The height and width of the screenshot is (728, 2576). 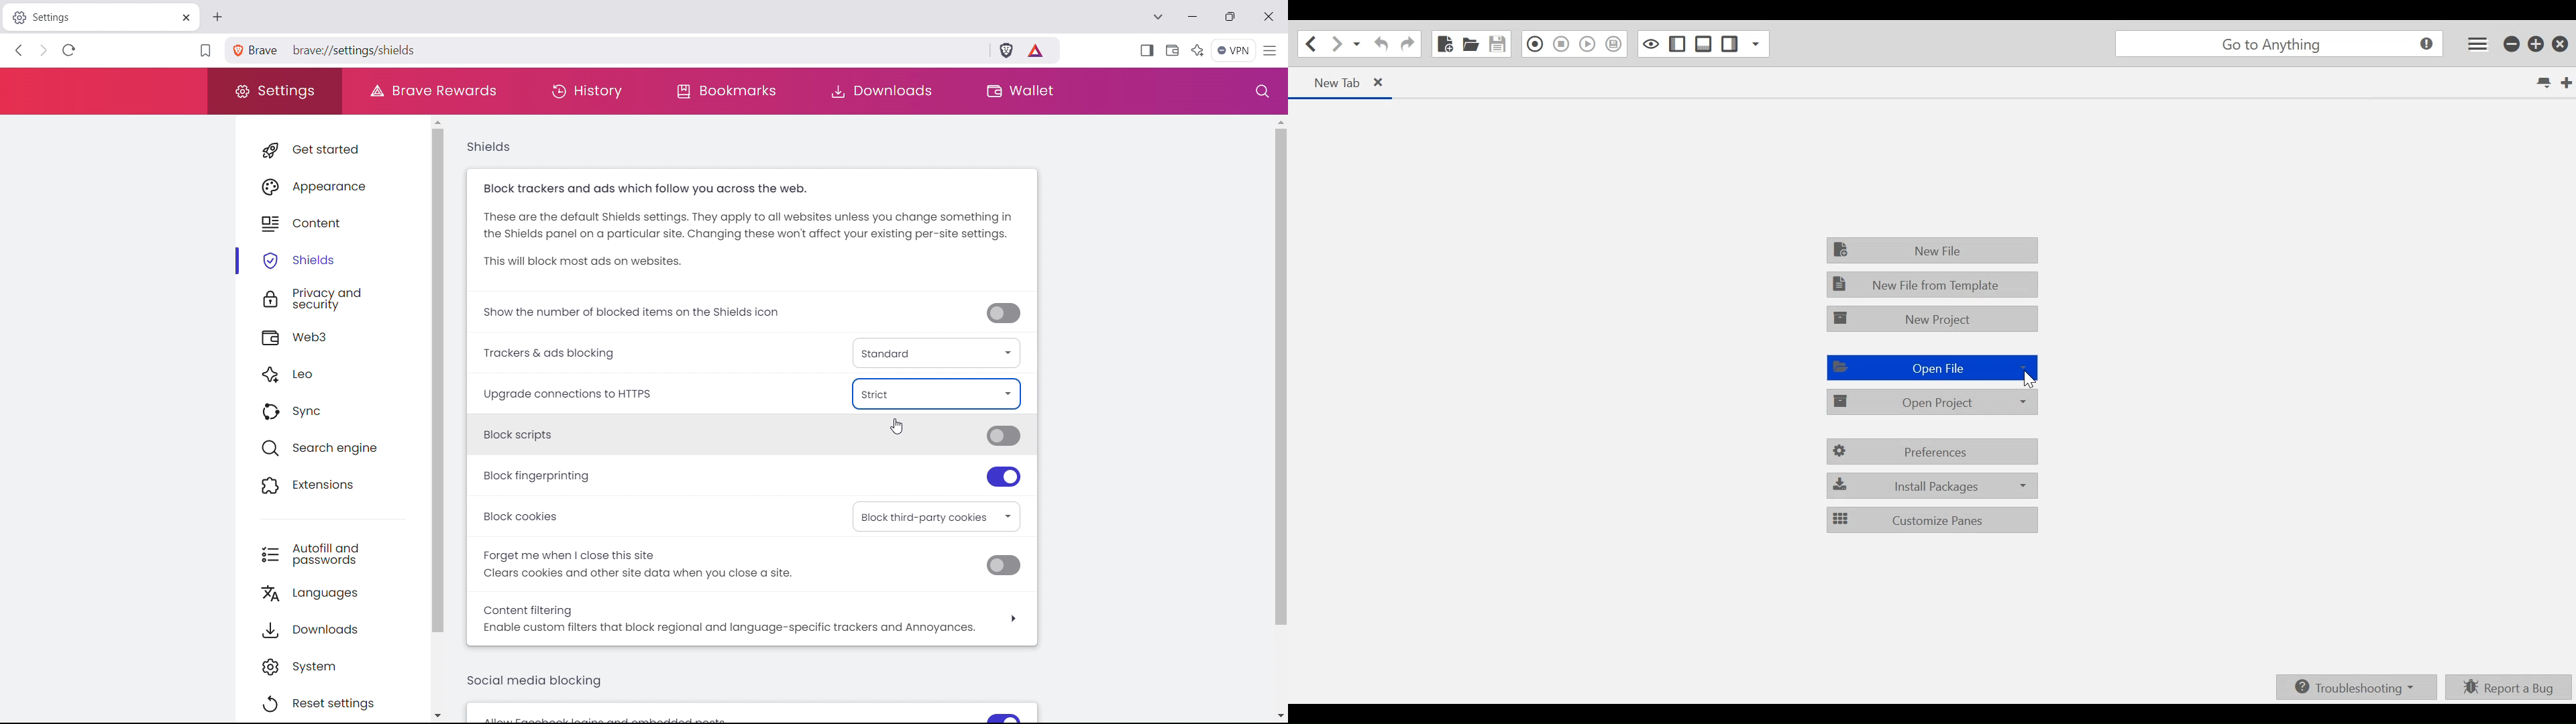 What do you see at coordinates (633, 312) in the screenshot?
I see `show the number of blocked trackers on shields icon` at bounding box center [633, 312].